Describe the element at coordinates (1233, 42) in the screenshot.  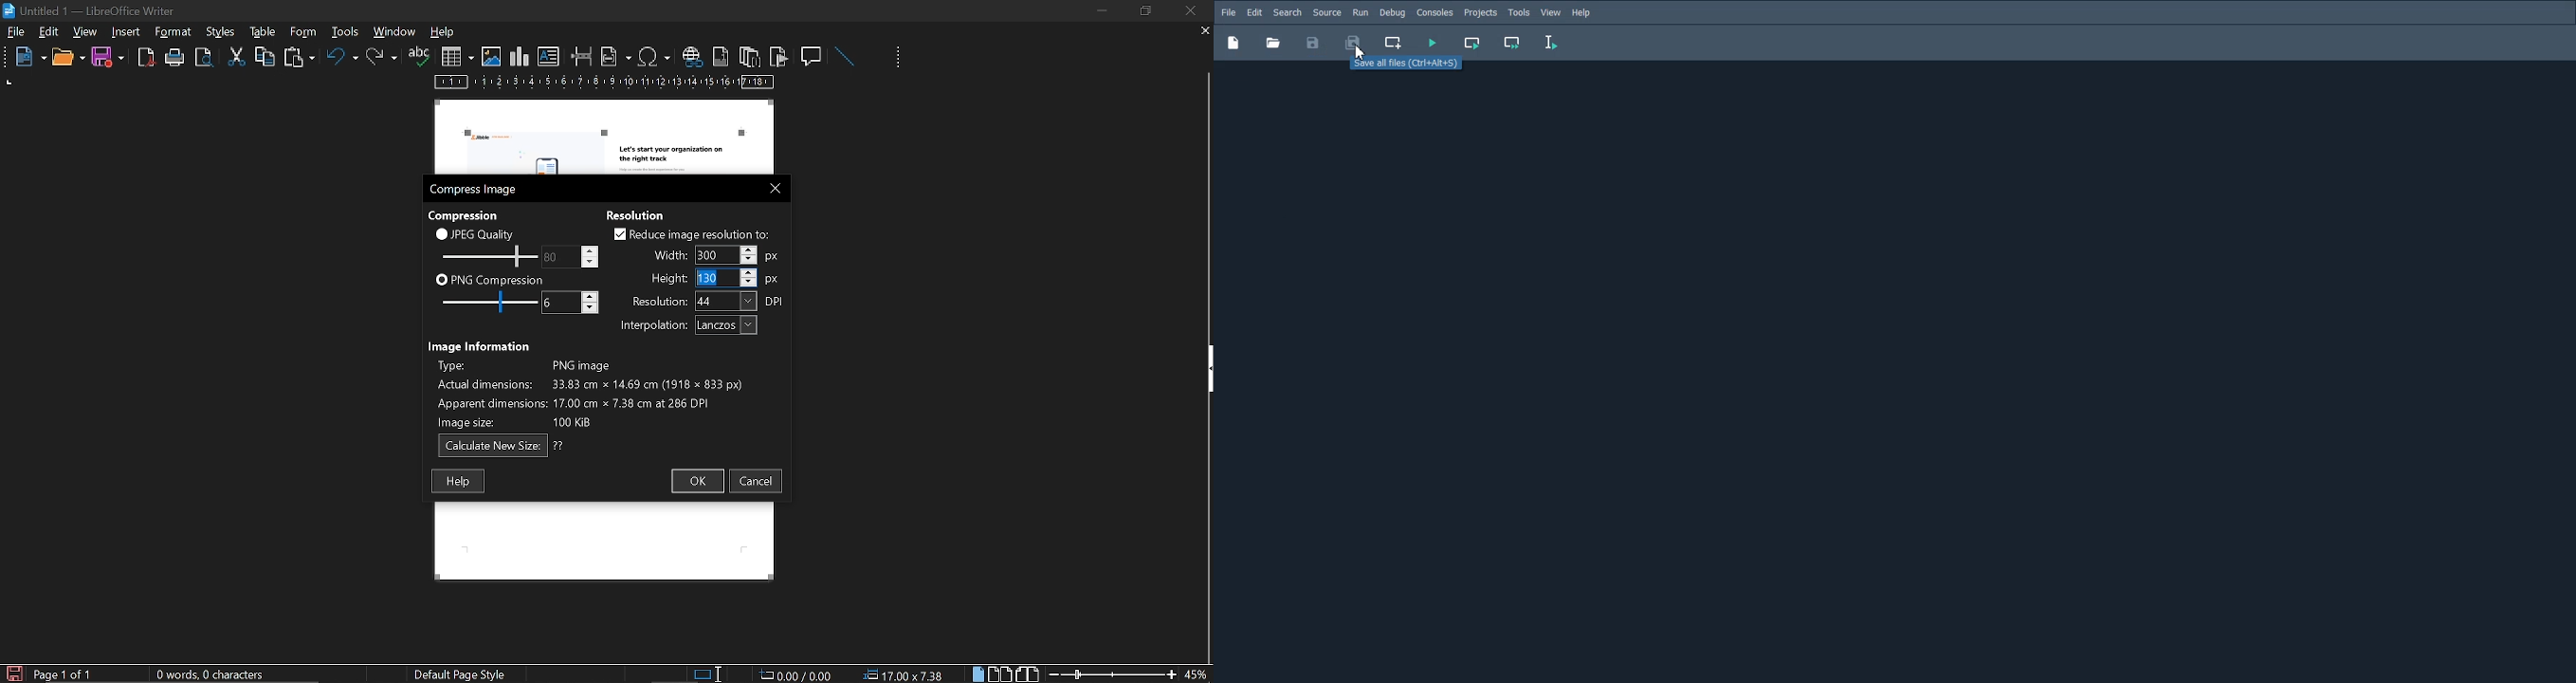
I see `New file` at that location.